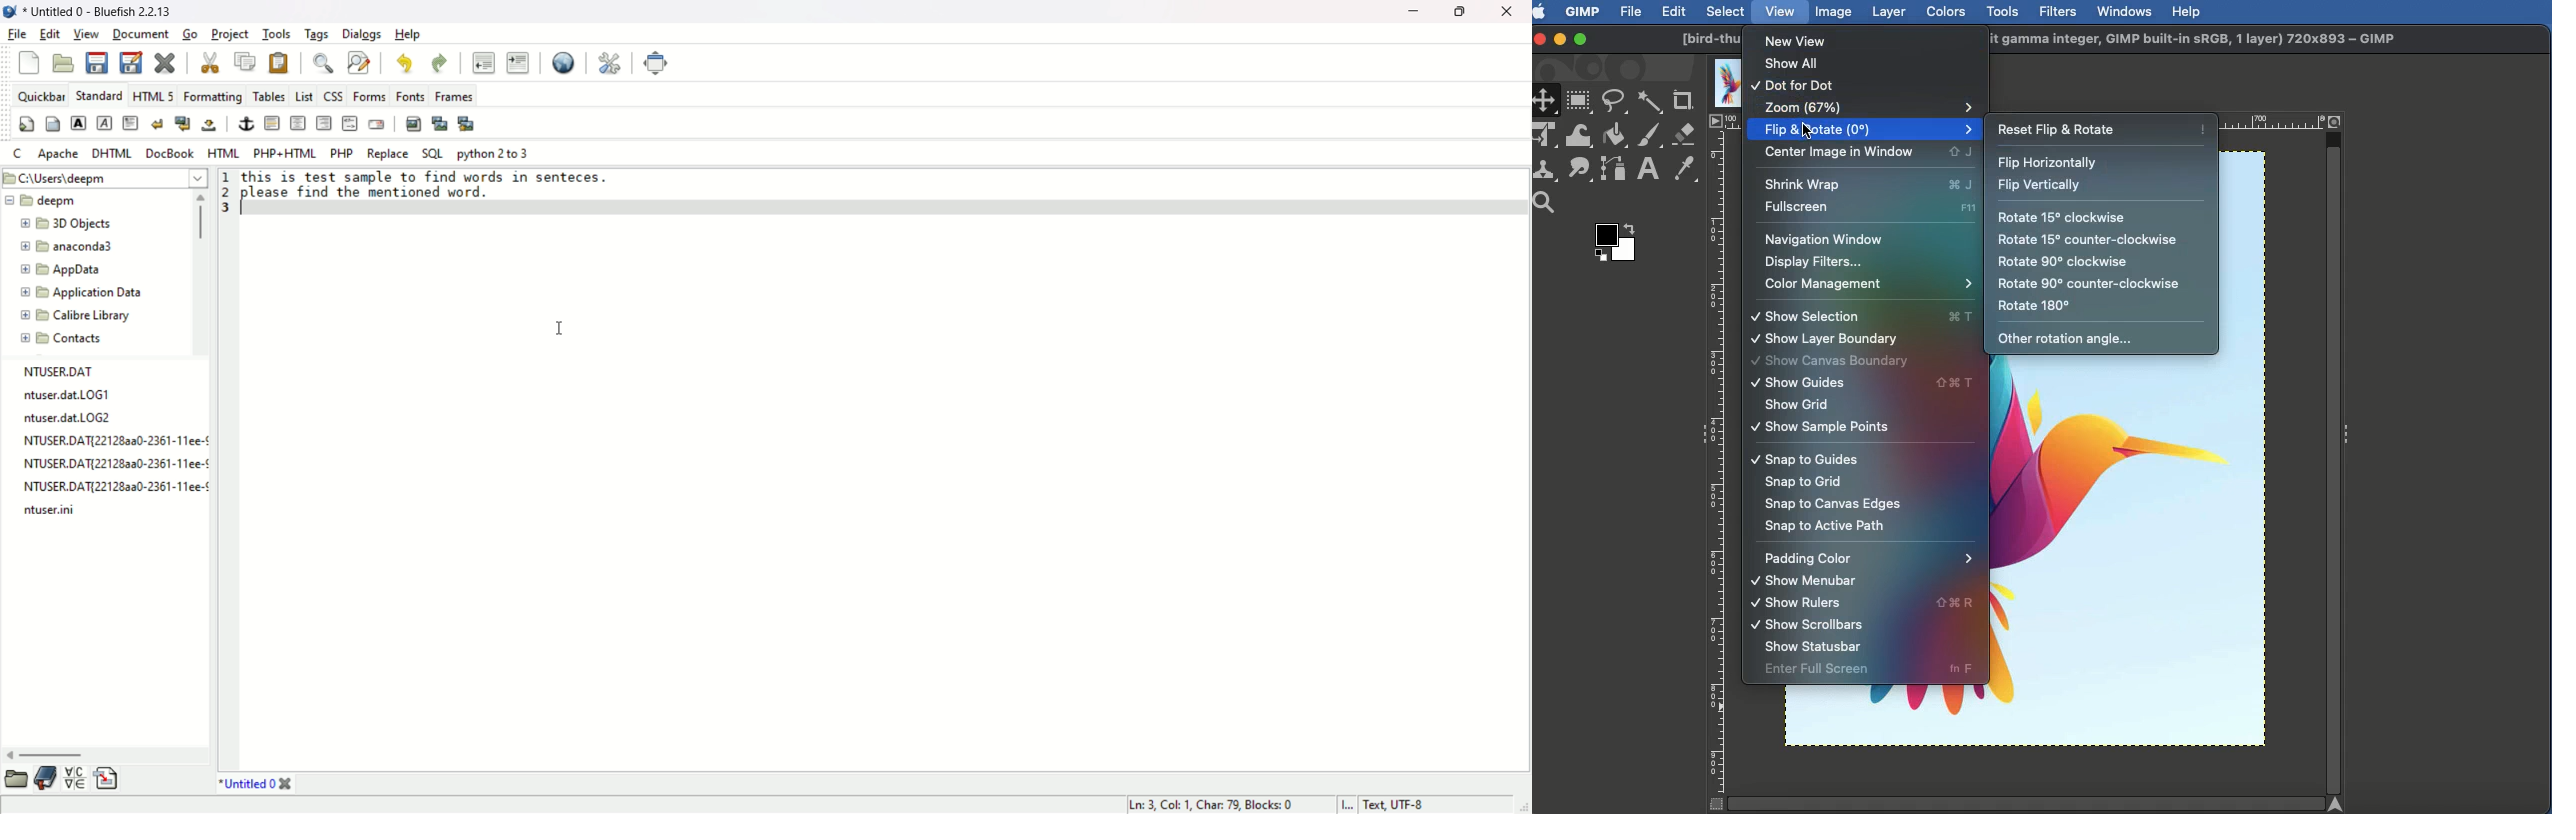  What do you see at coordinates (64, 394) in the screenshot?
I see `ntuser.dat.LOG1` at bounding box center [64, 394].